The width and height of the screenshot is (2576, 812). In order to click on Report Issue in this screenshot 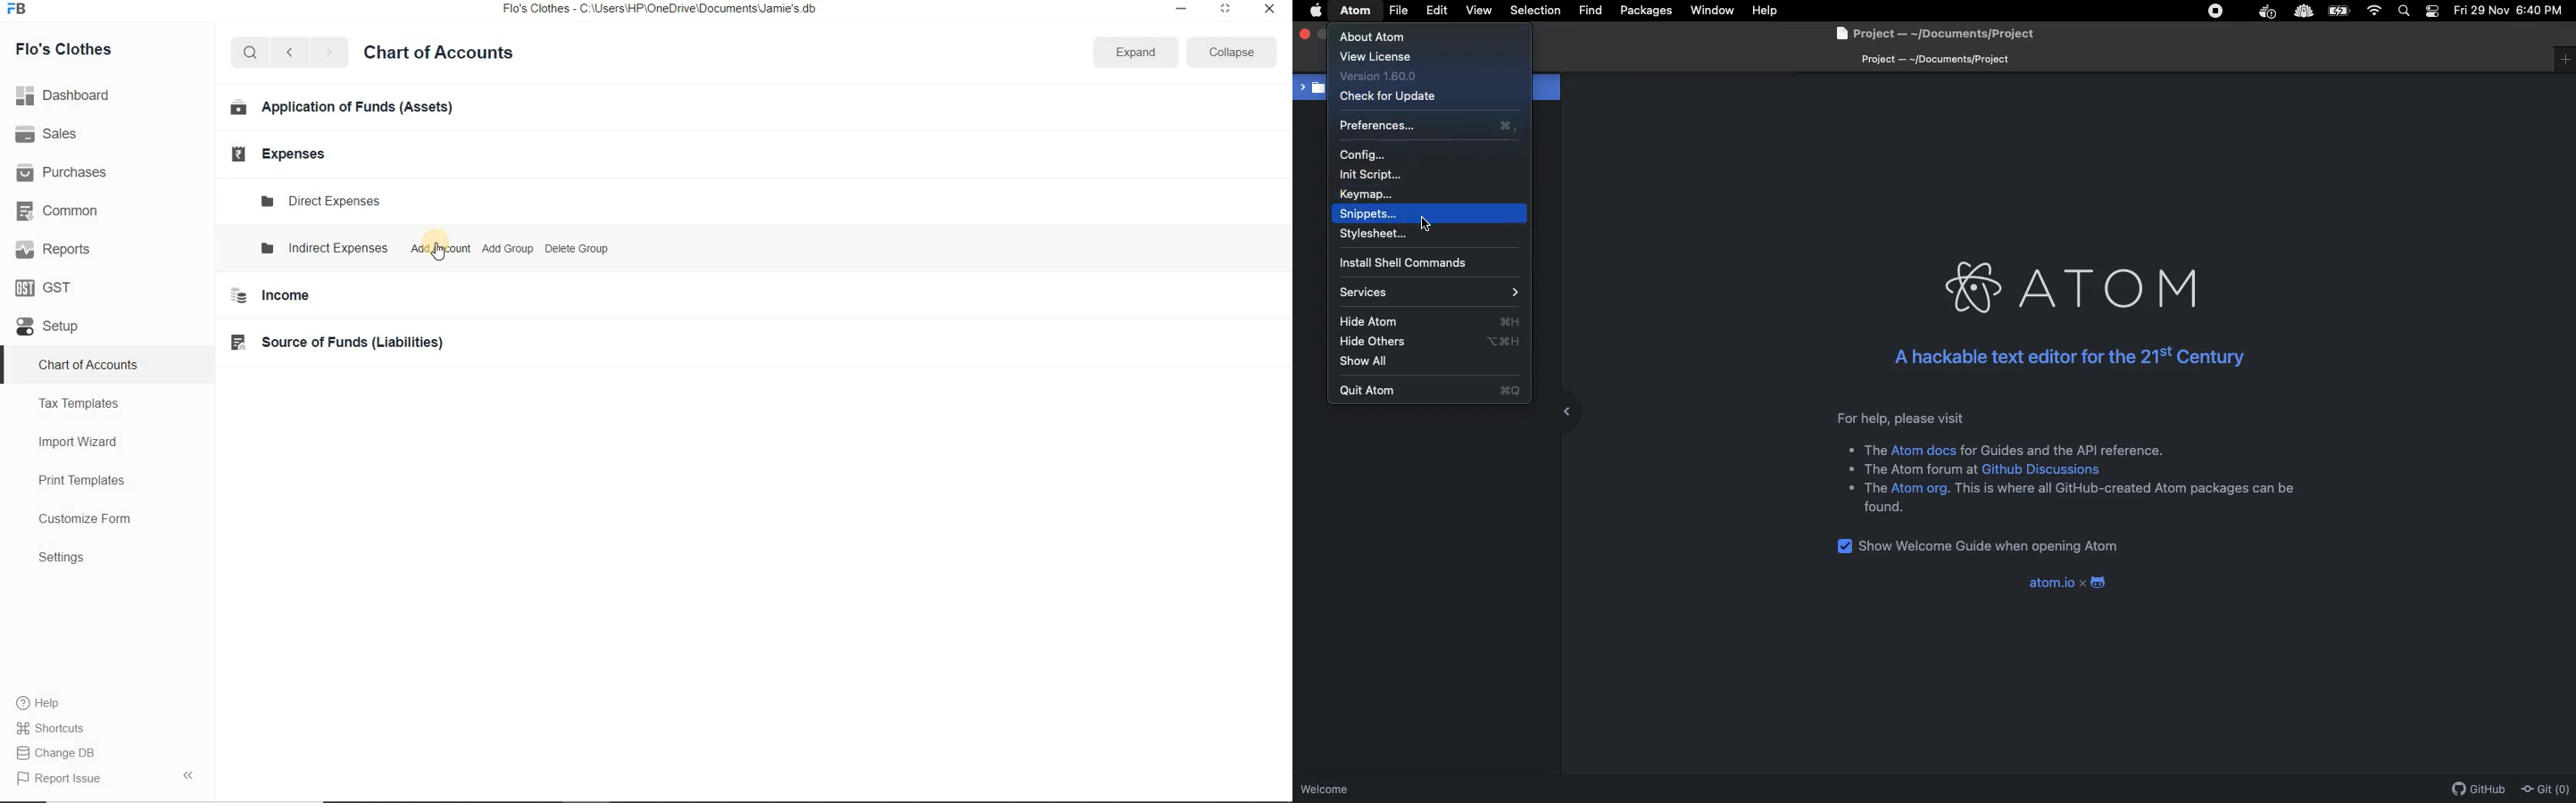, I will do `click(55, 779)`.